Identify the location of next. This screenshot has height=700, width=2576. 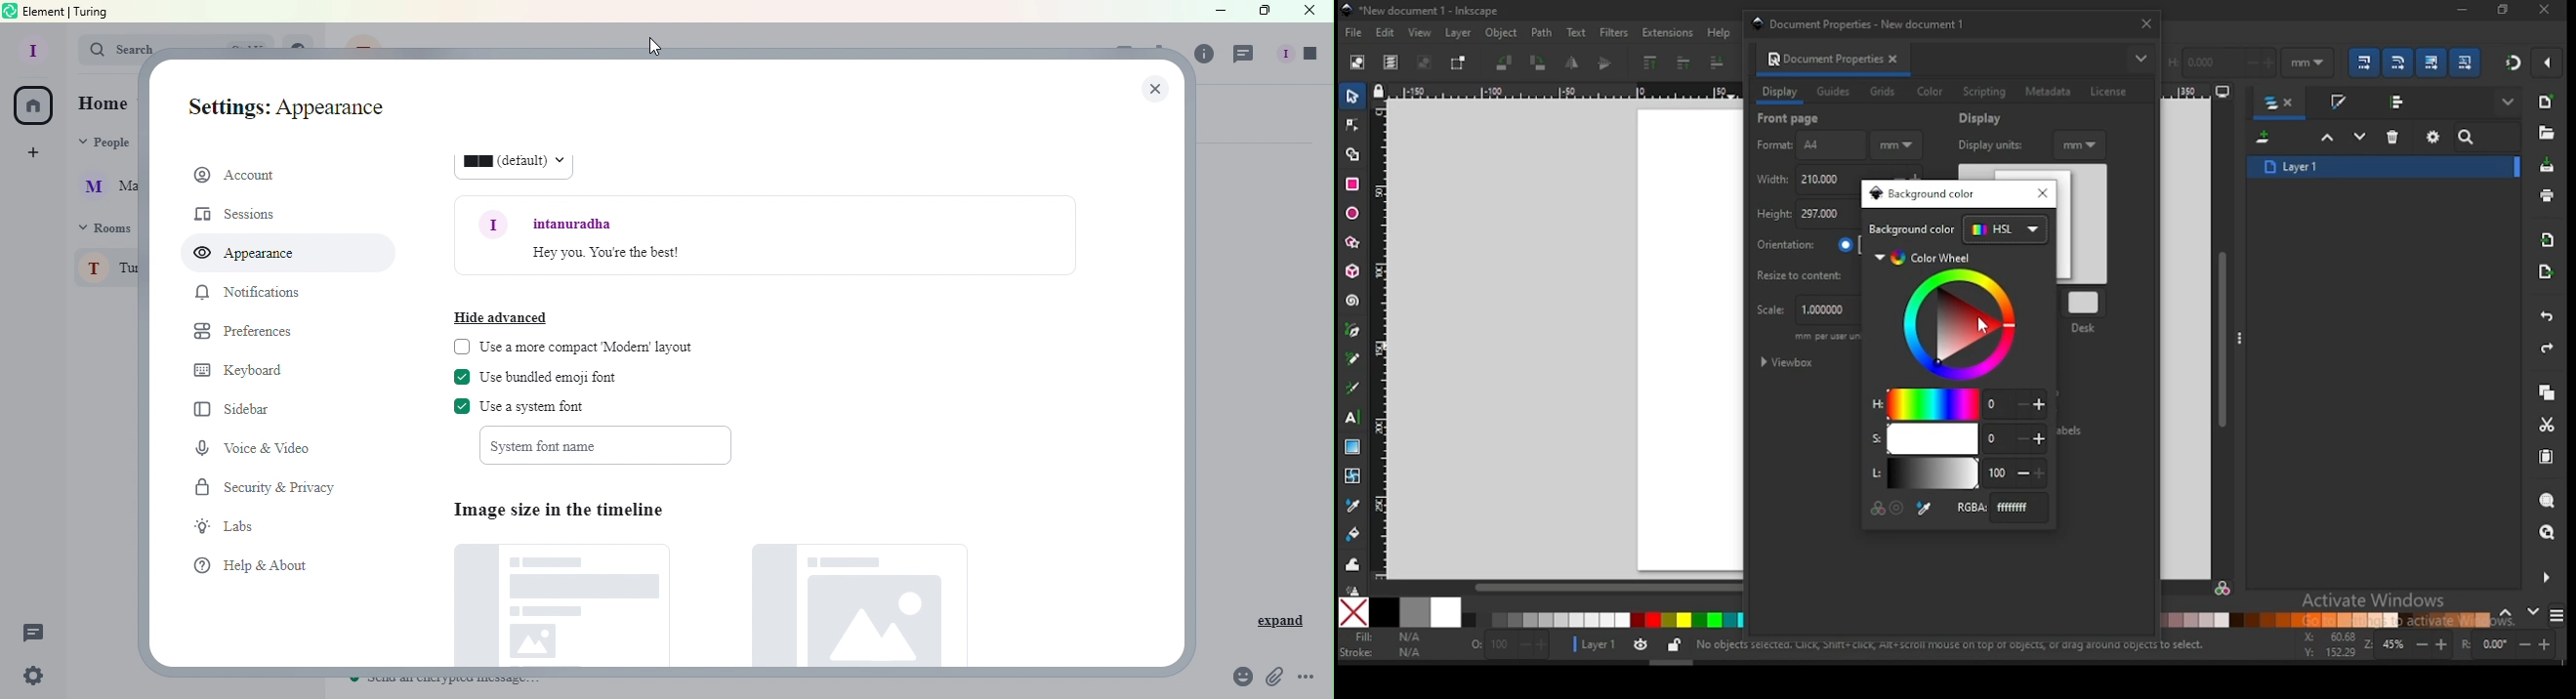
(2534, 612).